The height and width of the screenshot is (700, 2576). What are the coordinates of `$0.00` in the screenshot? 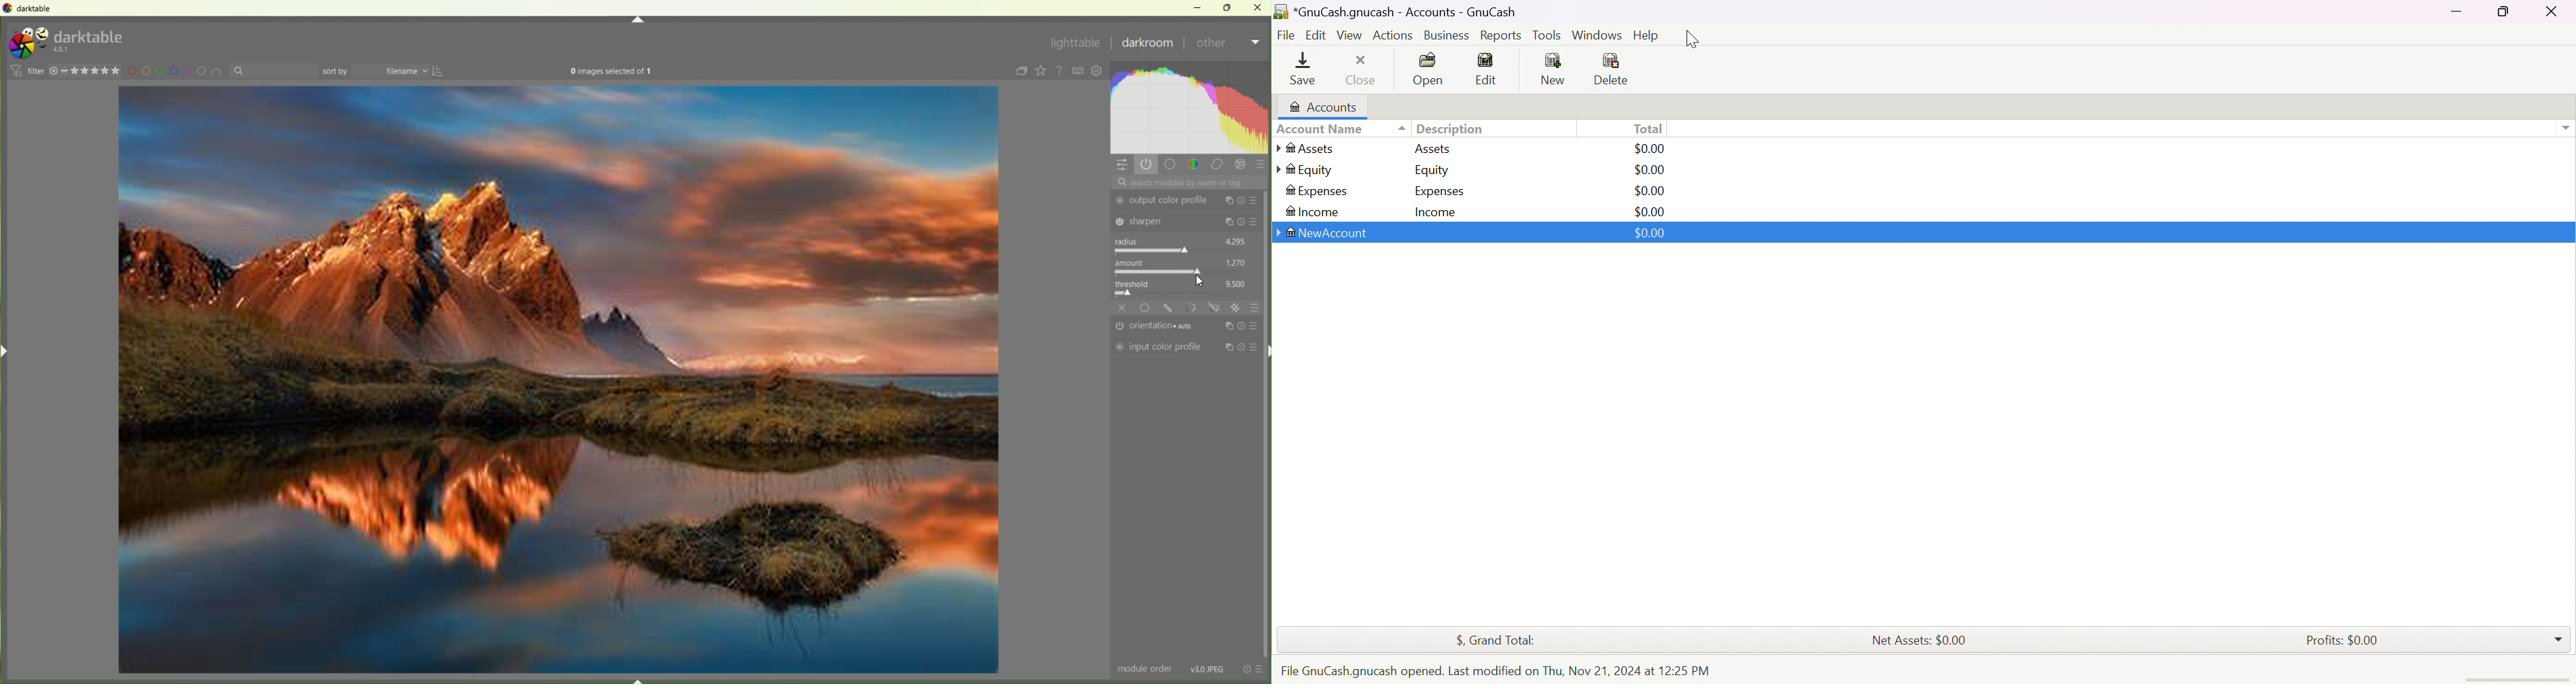 It's located at (1650, 169).